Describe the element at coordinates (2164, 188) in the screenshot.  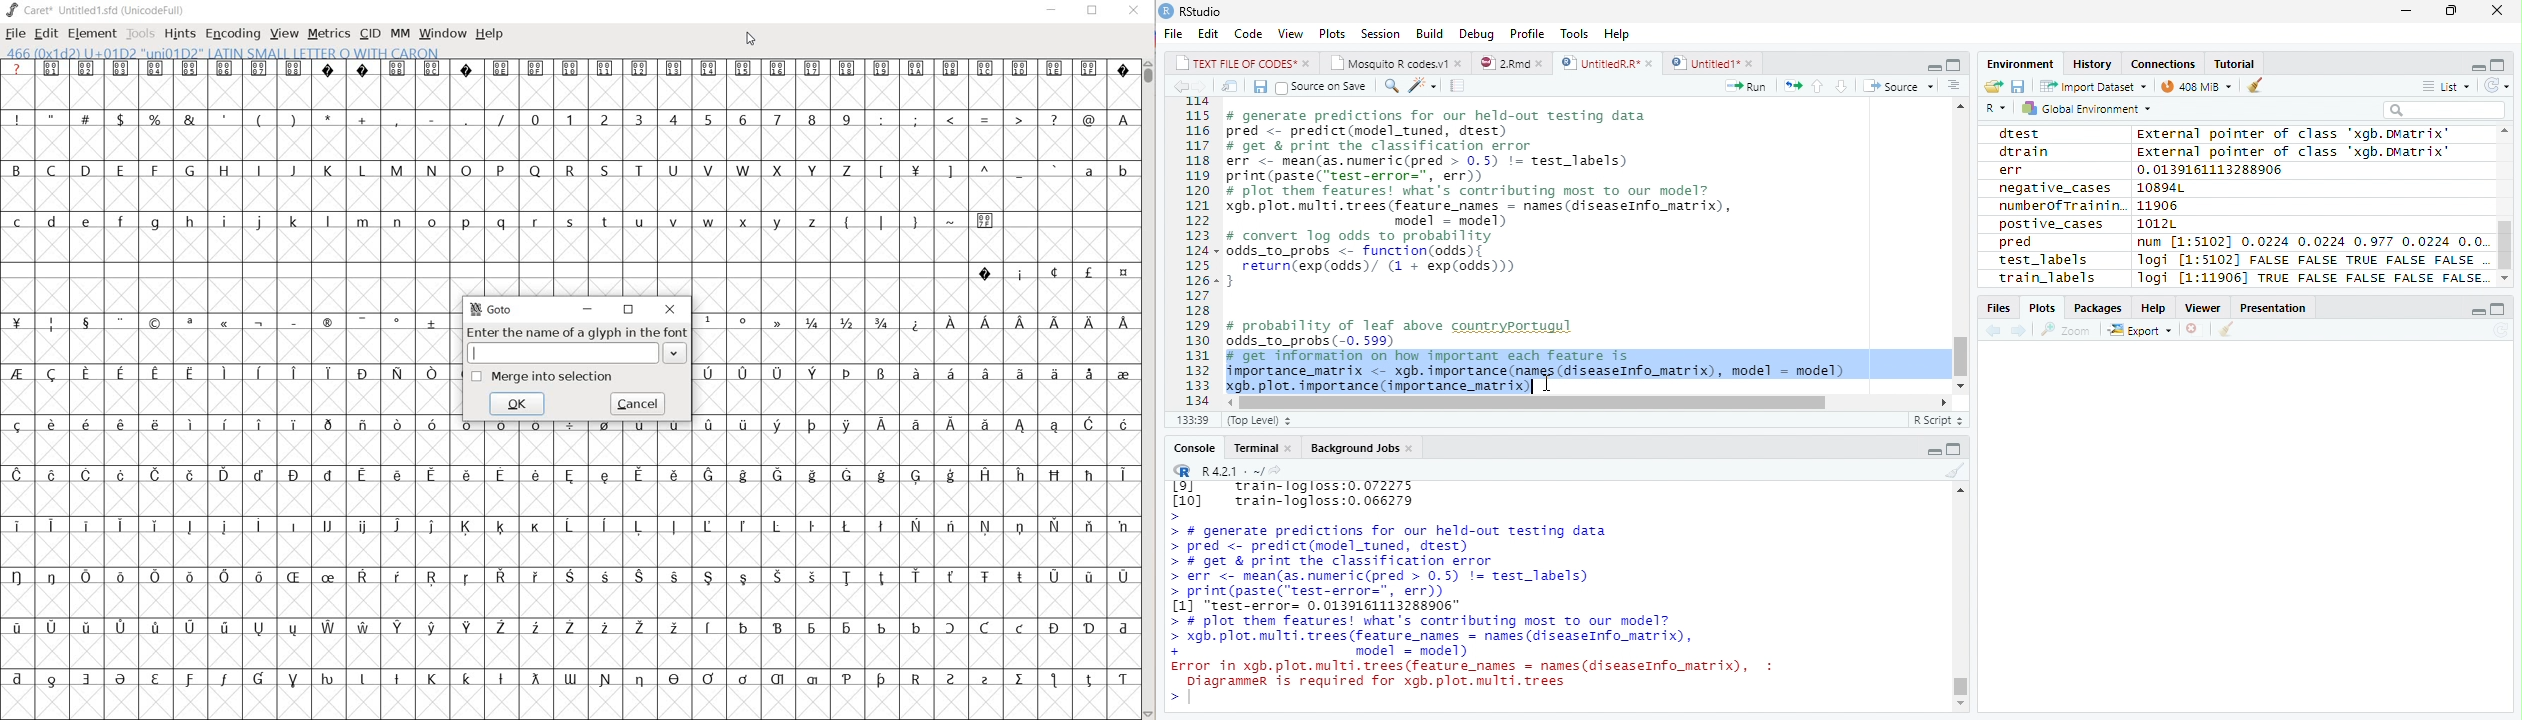
I see `10894L` at that location.